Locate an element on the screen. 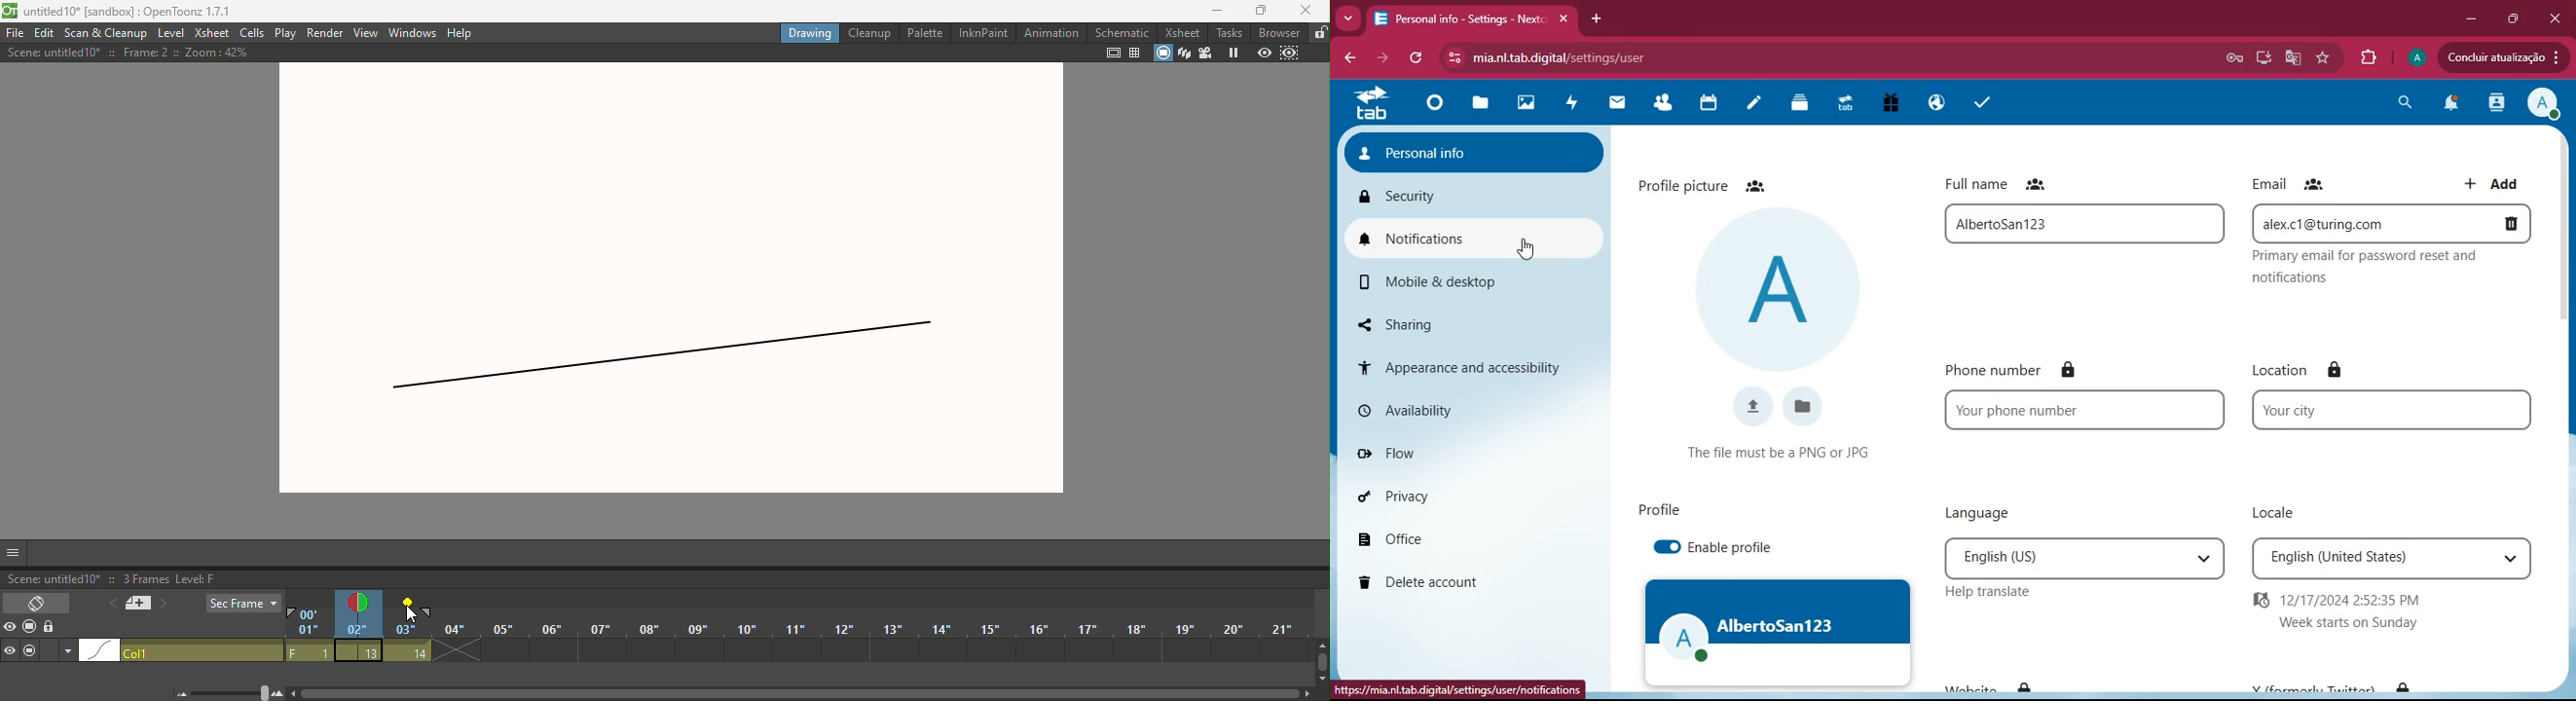 The width and height of the screenshot is (2576, 728). tab is located at coordinates (1371, 105).